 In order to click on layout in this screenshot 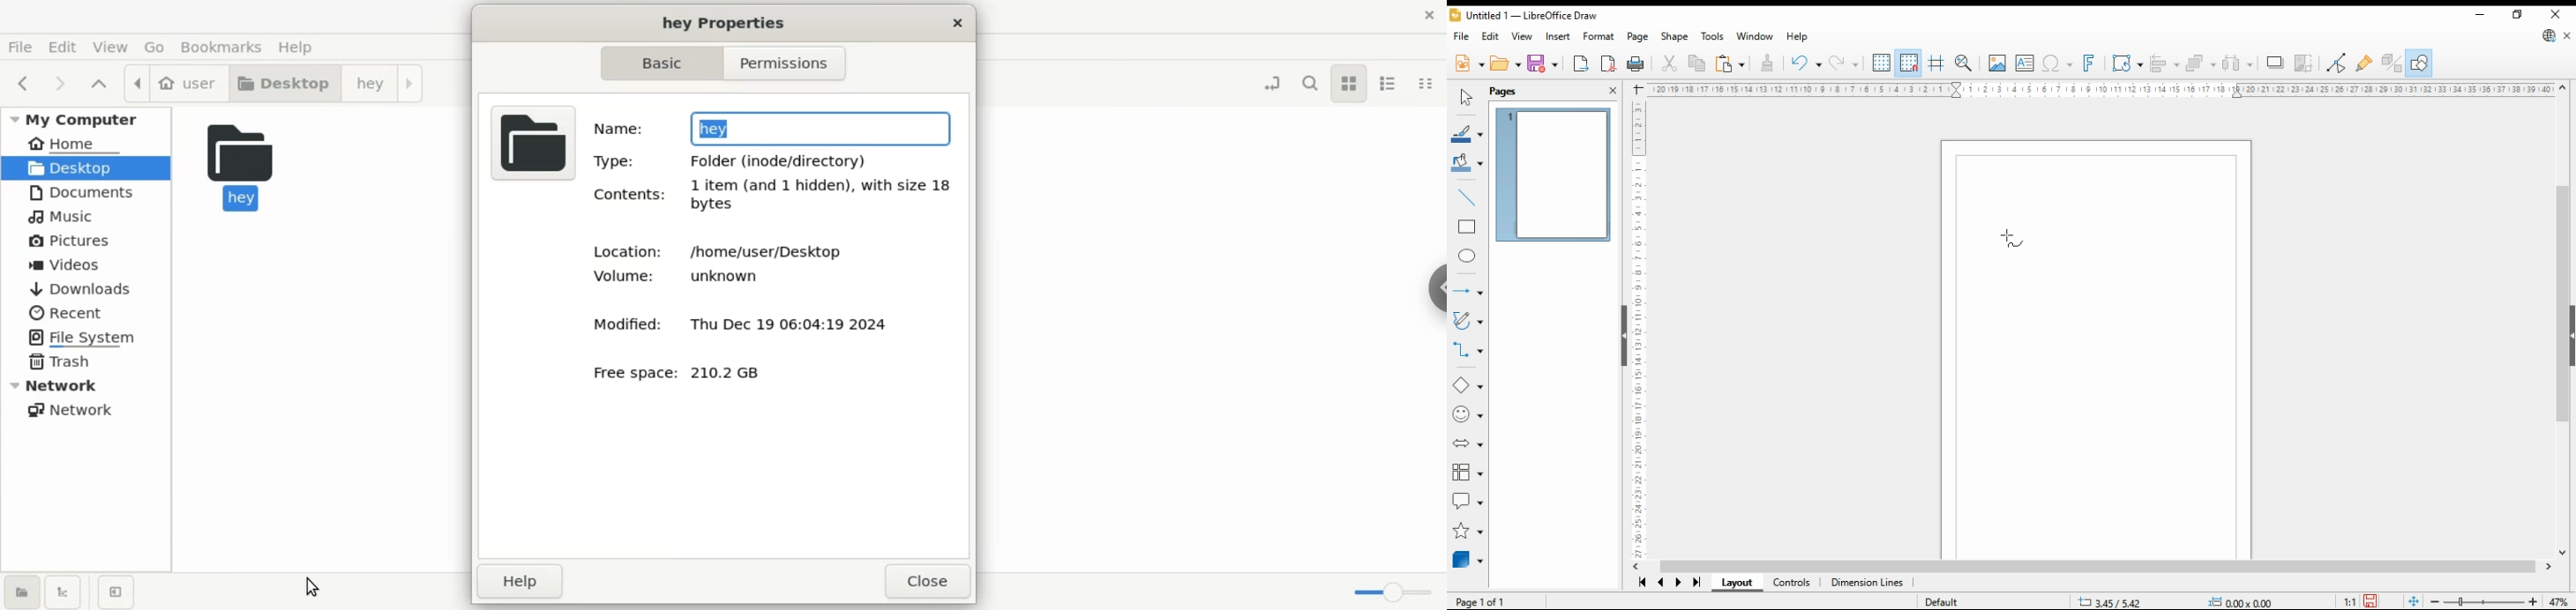, I will do `click(1736, 583)`.